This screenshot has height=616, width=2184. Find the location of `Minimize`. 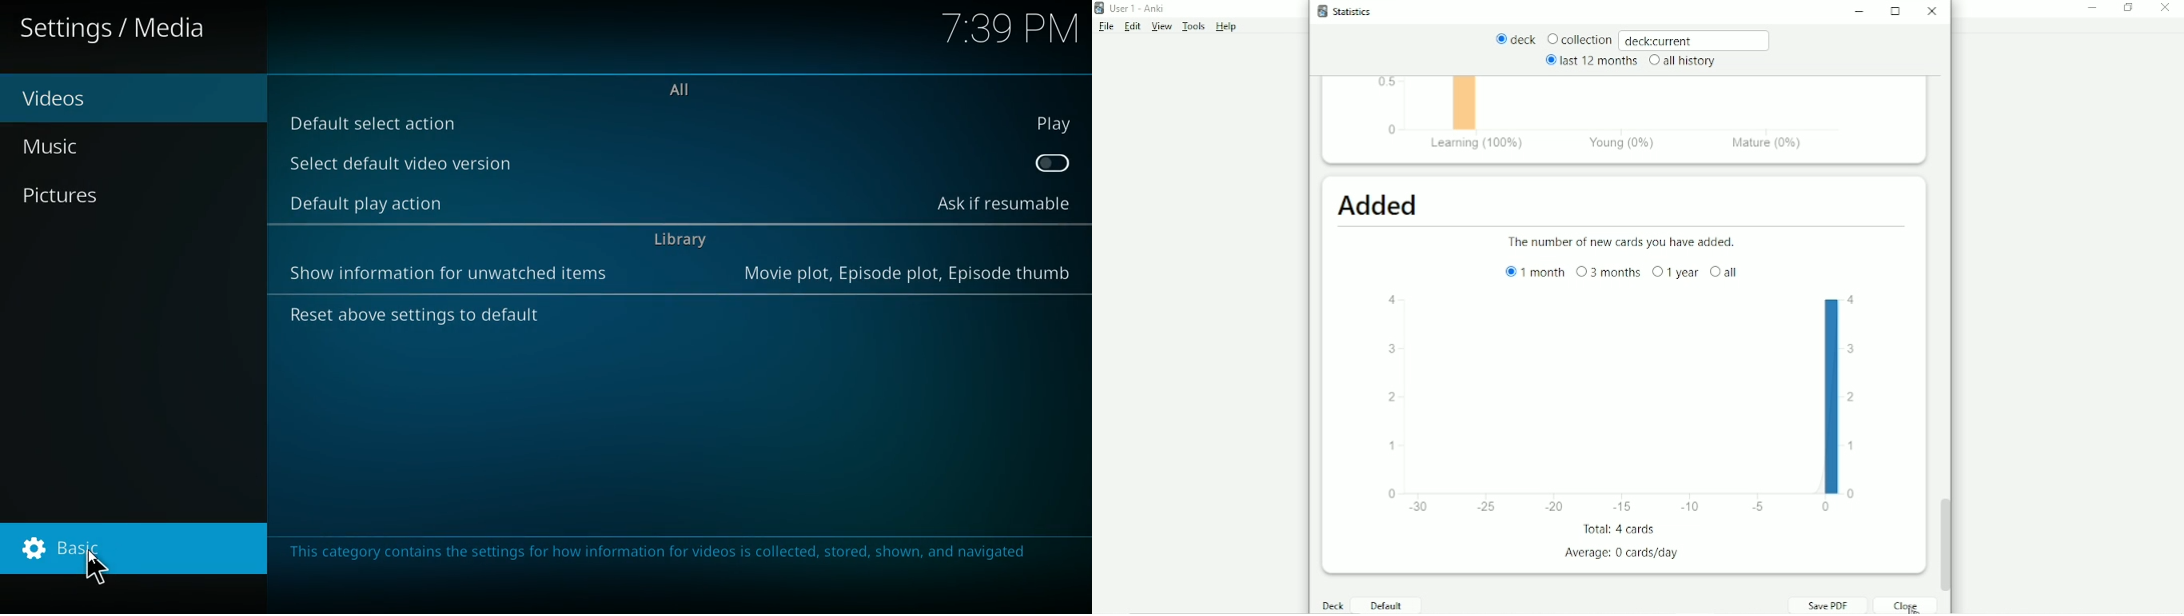

Minimize is located at coordinates (2093, 8).